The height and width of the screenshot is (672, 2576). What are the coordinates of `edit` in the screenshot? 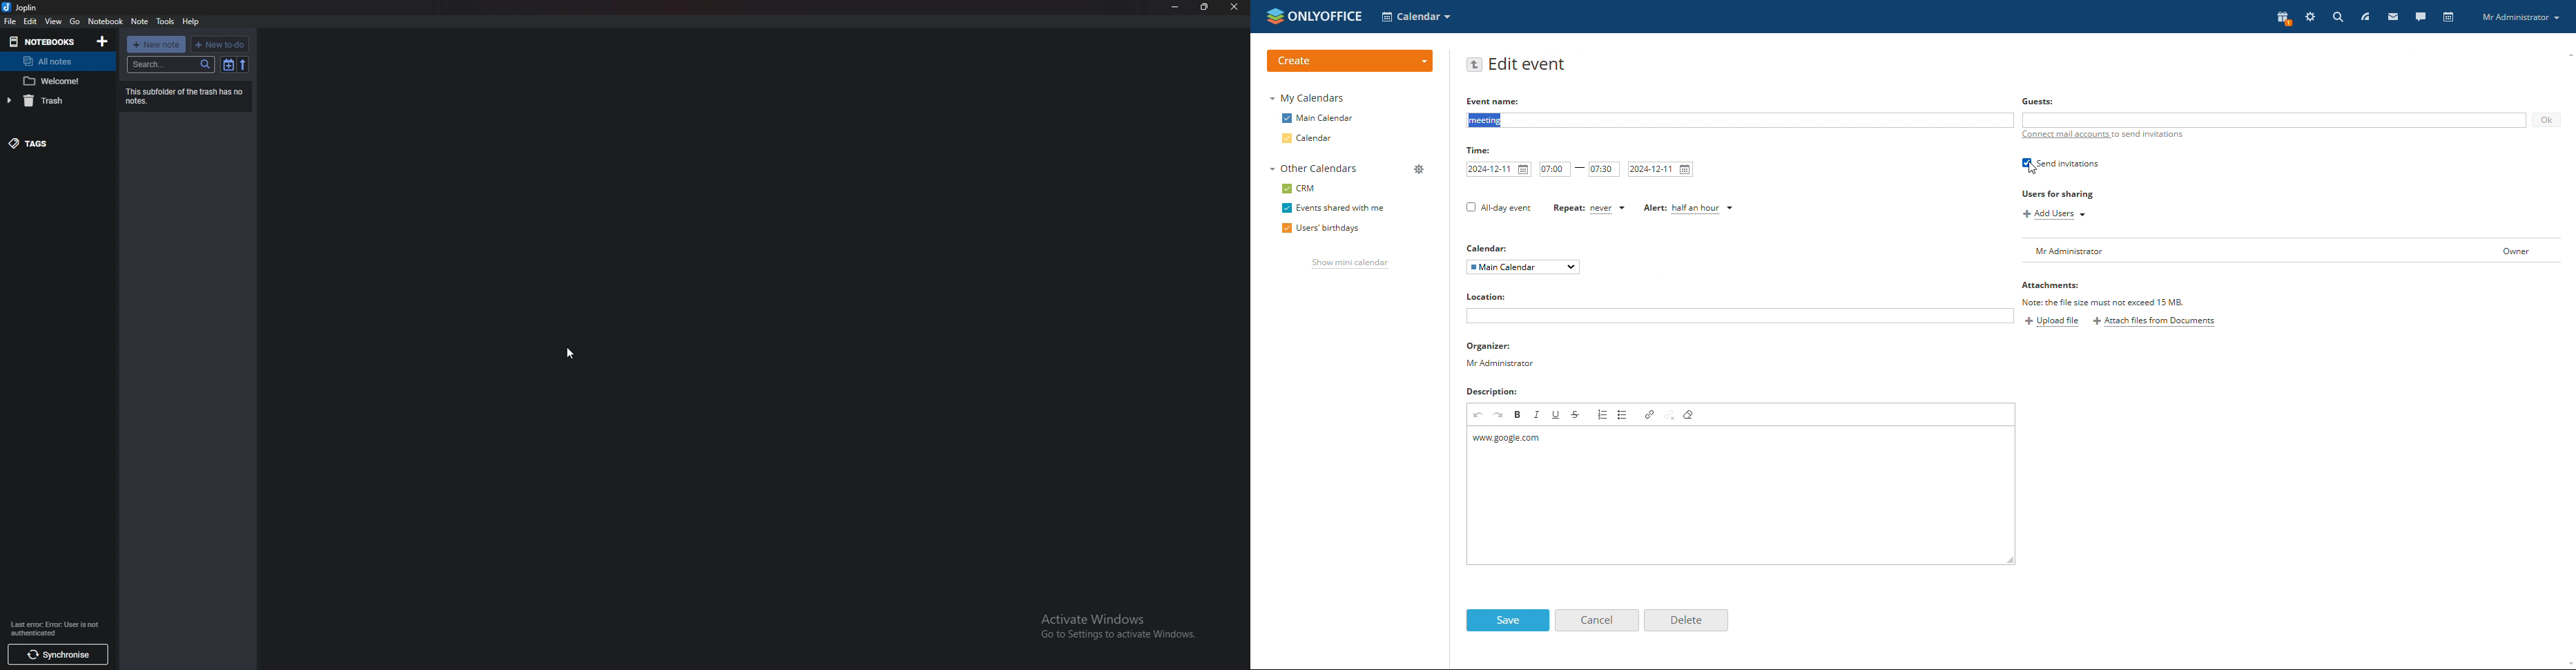 It's located at (30, 22).